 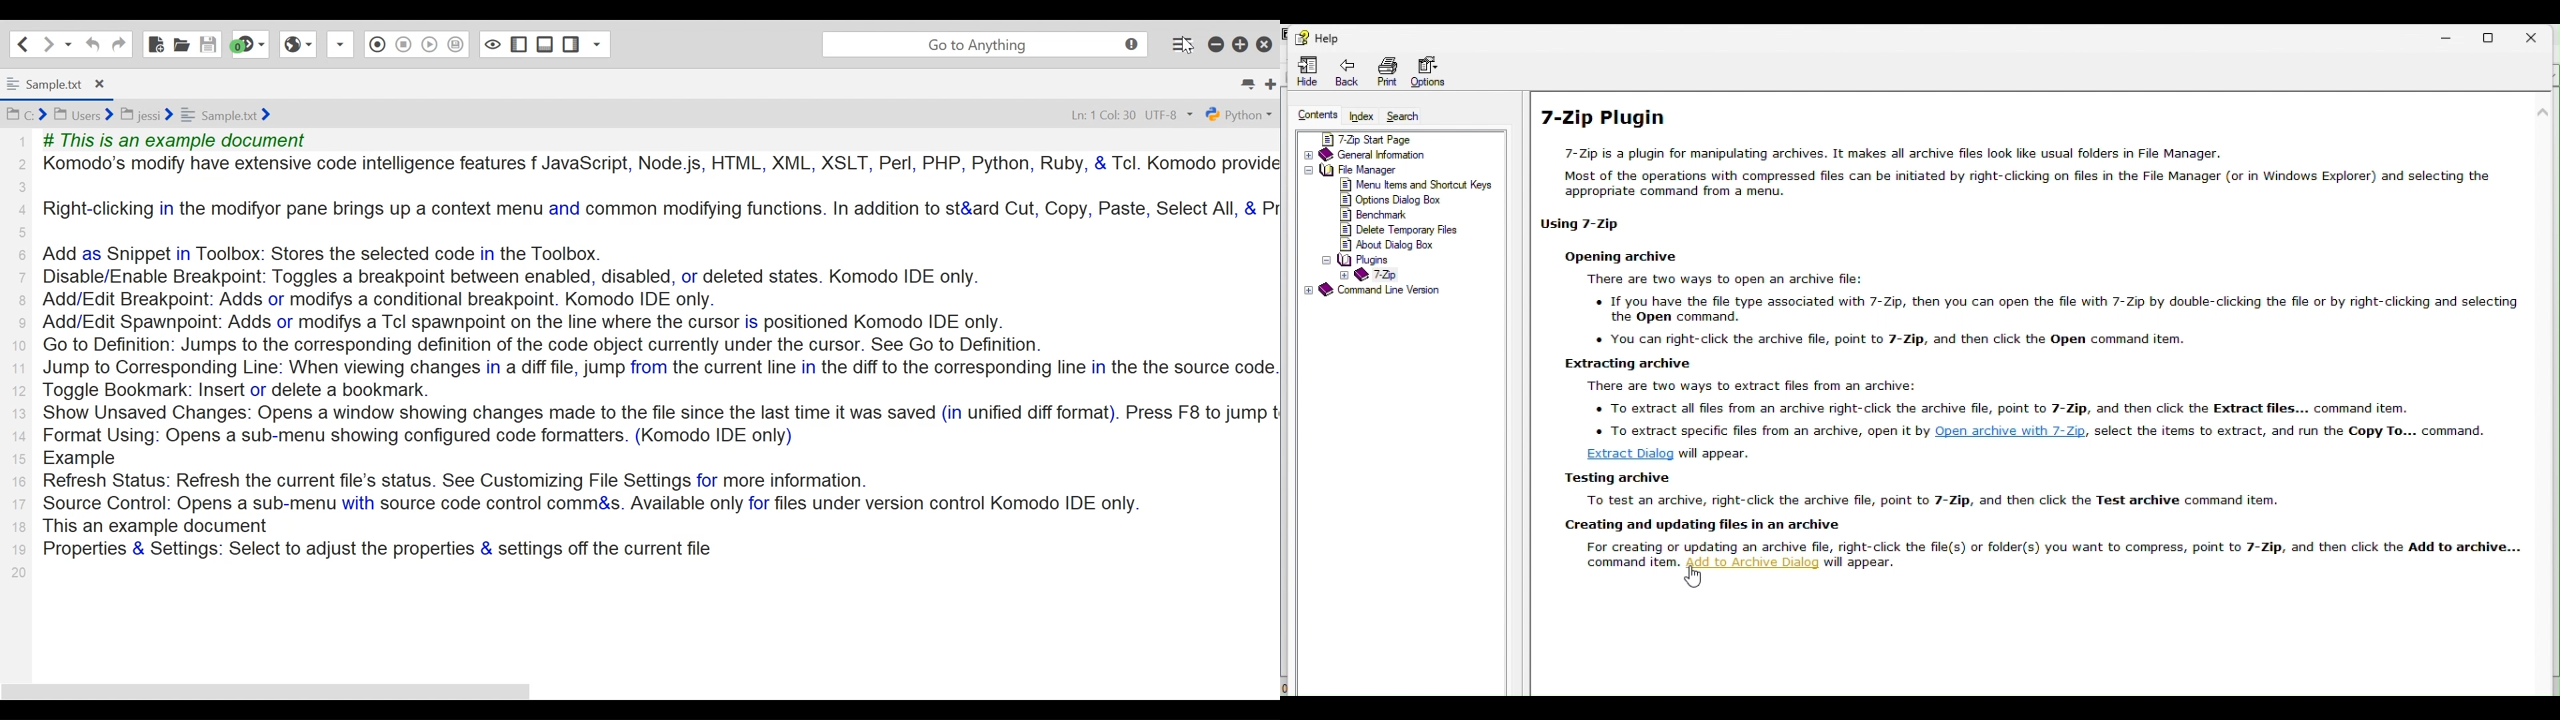 I want to click on Index, so click(x=1363, y=115).